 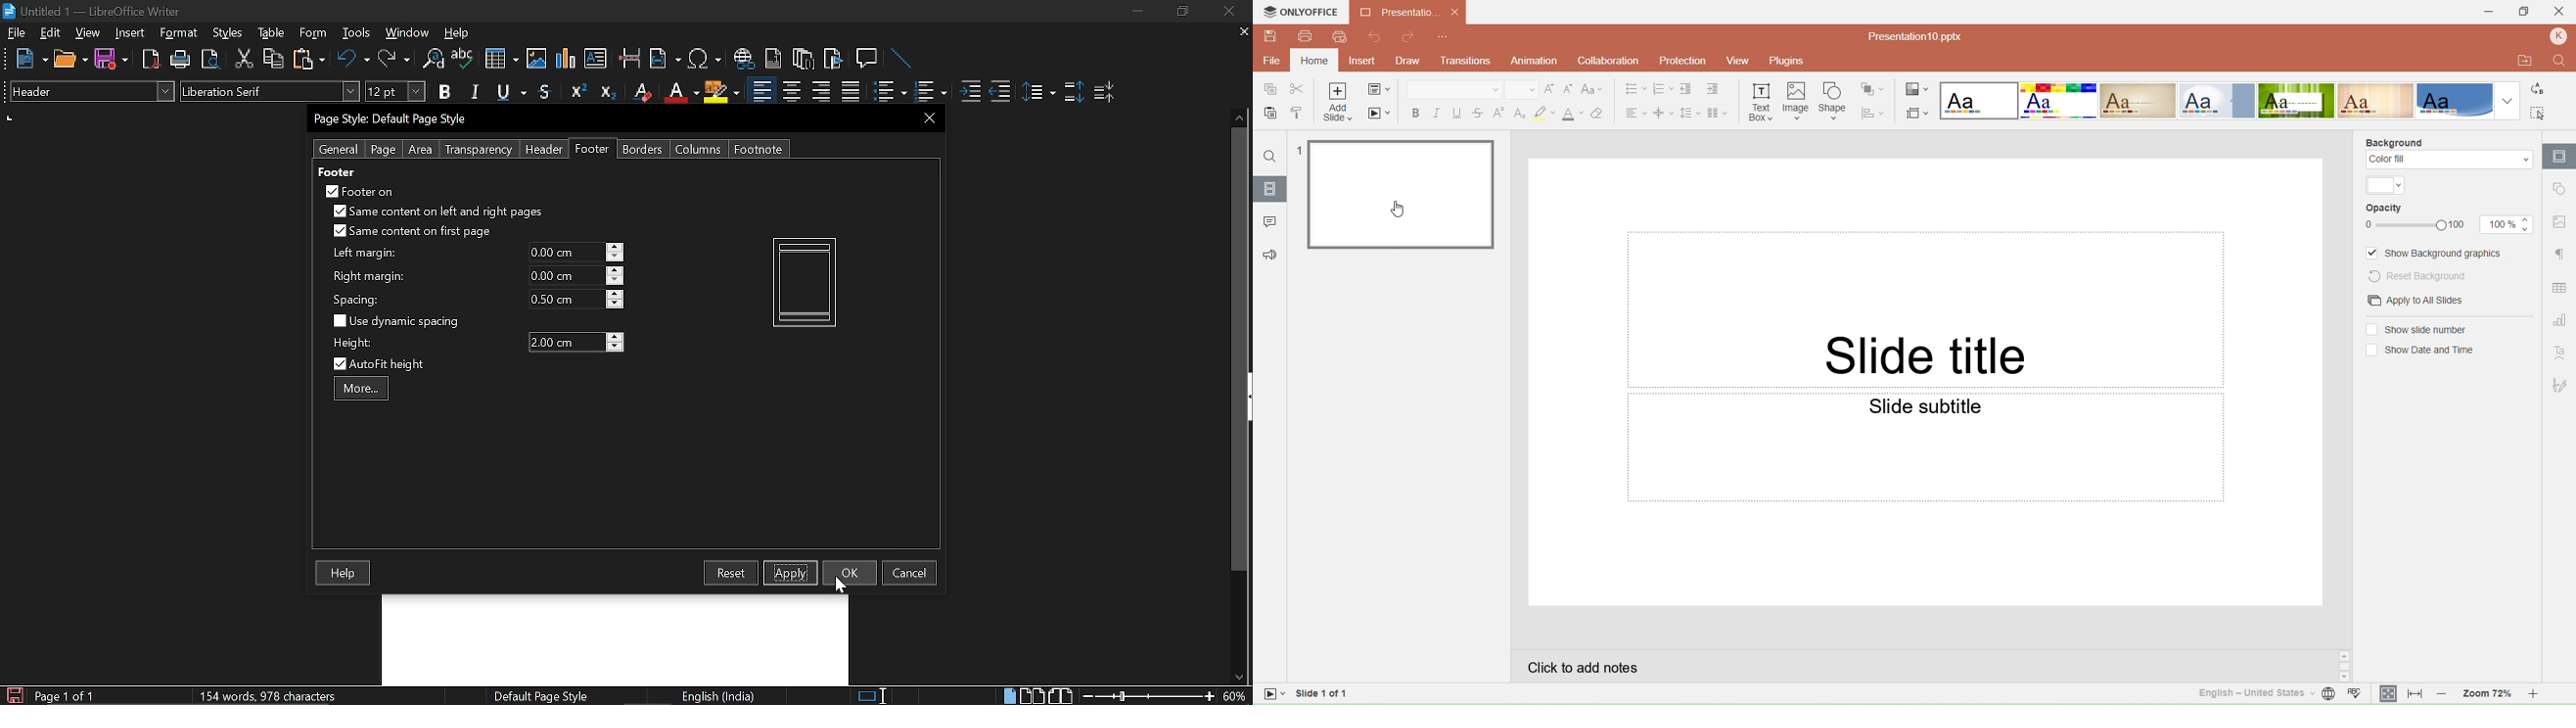 What do you see at coordinates (773, 59) in the screenshot?
I see `Insert endnote` at bounding box center [773, 59].